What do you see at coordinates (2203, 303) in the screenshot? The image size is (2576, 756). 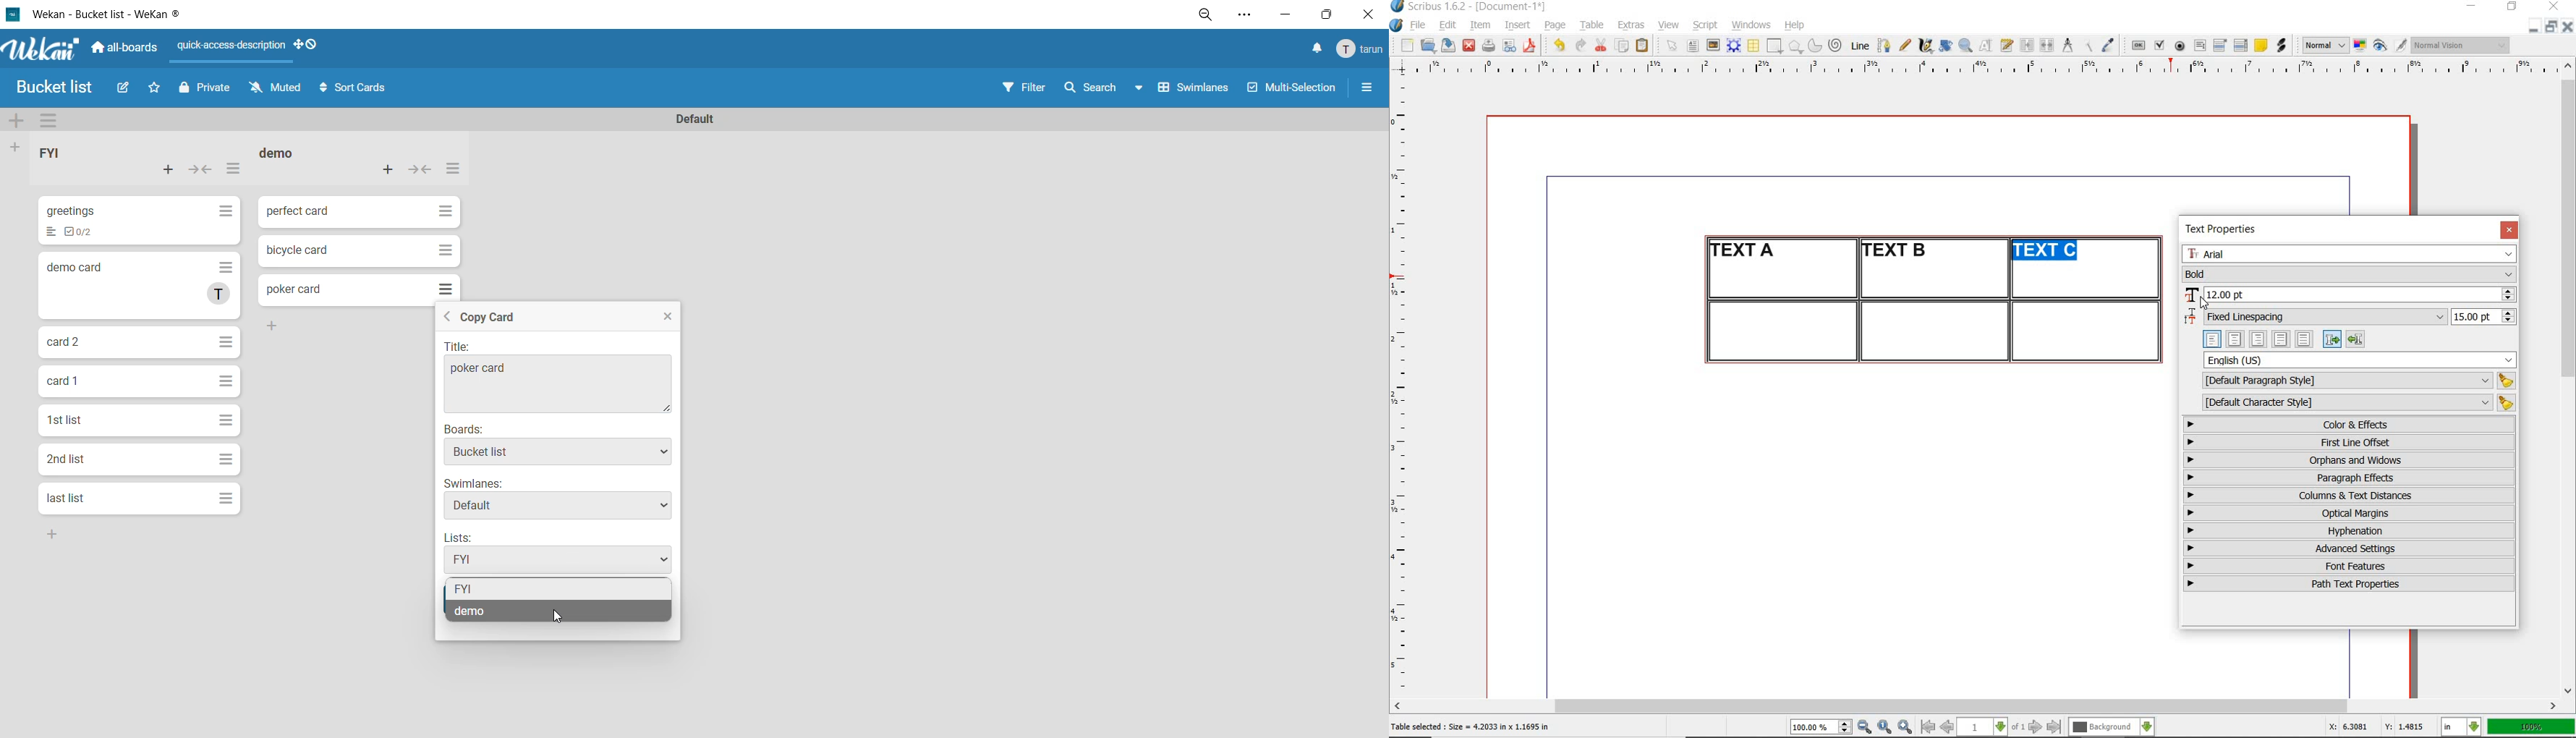 I see `cursor` at bounding box center [2203, 303].